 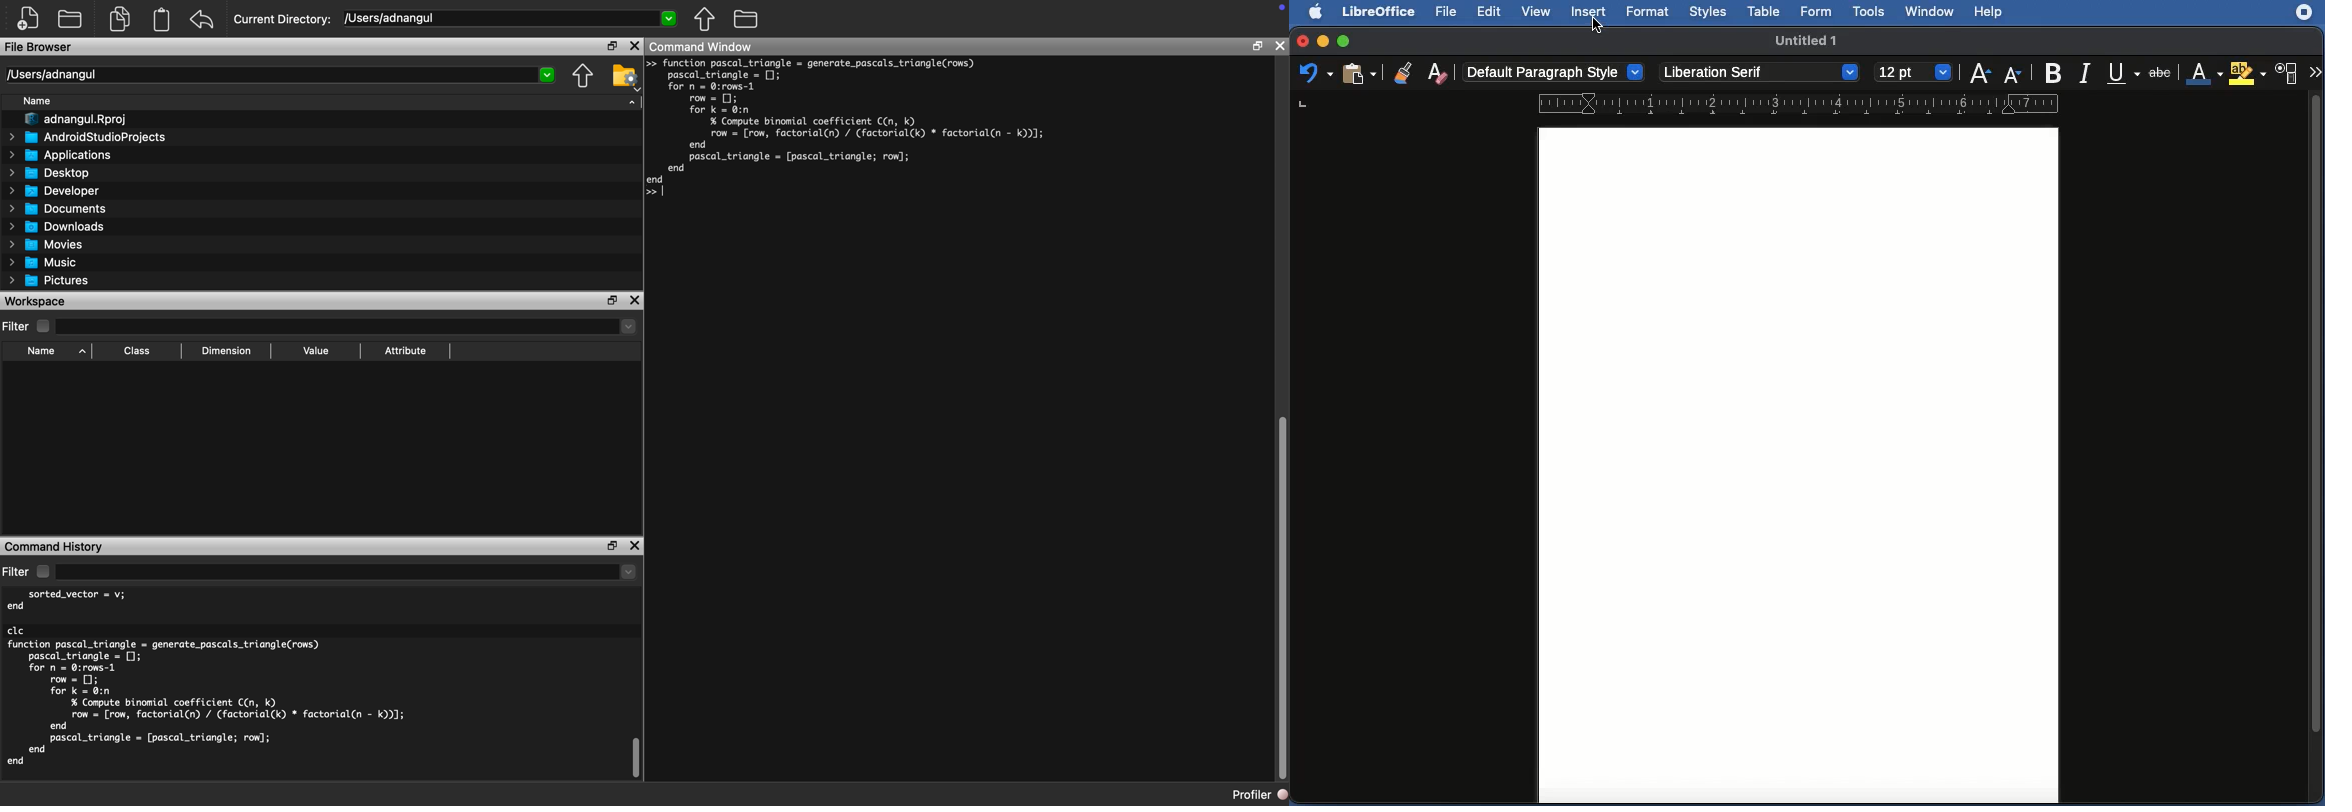 I want to click on Dimension, so click(x=225, y=351).